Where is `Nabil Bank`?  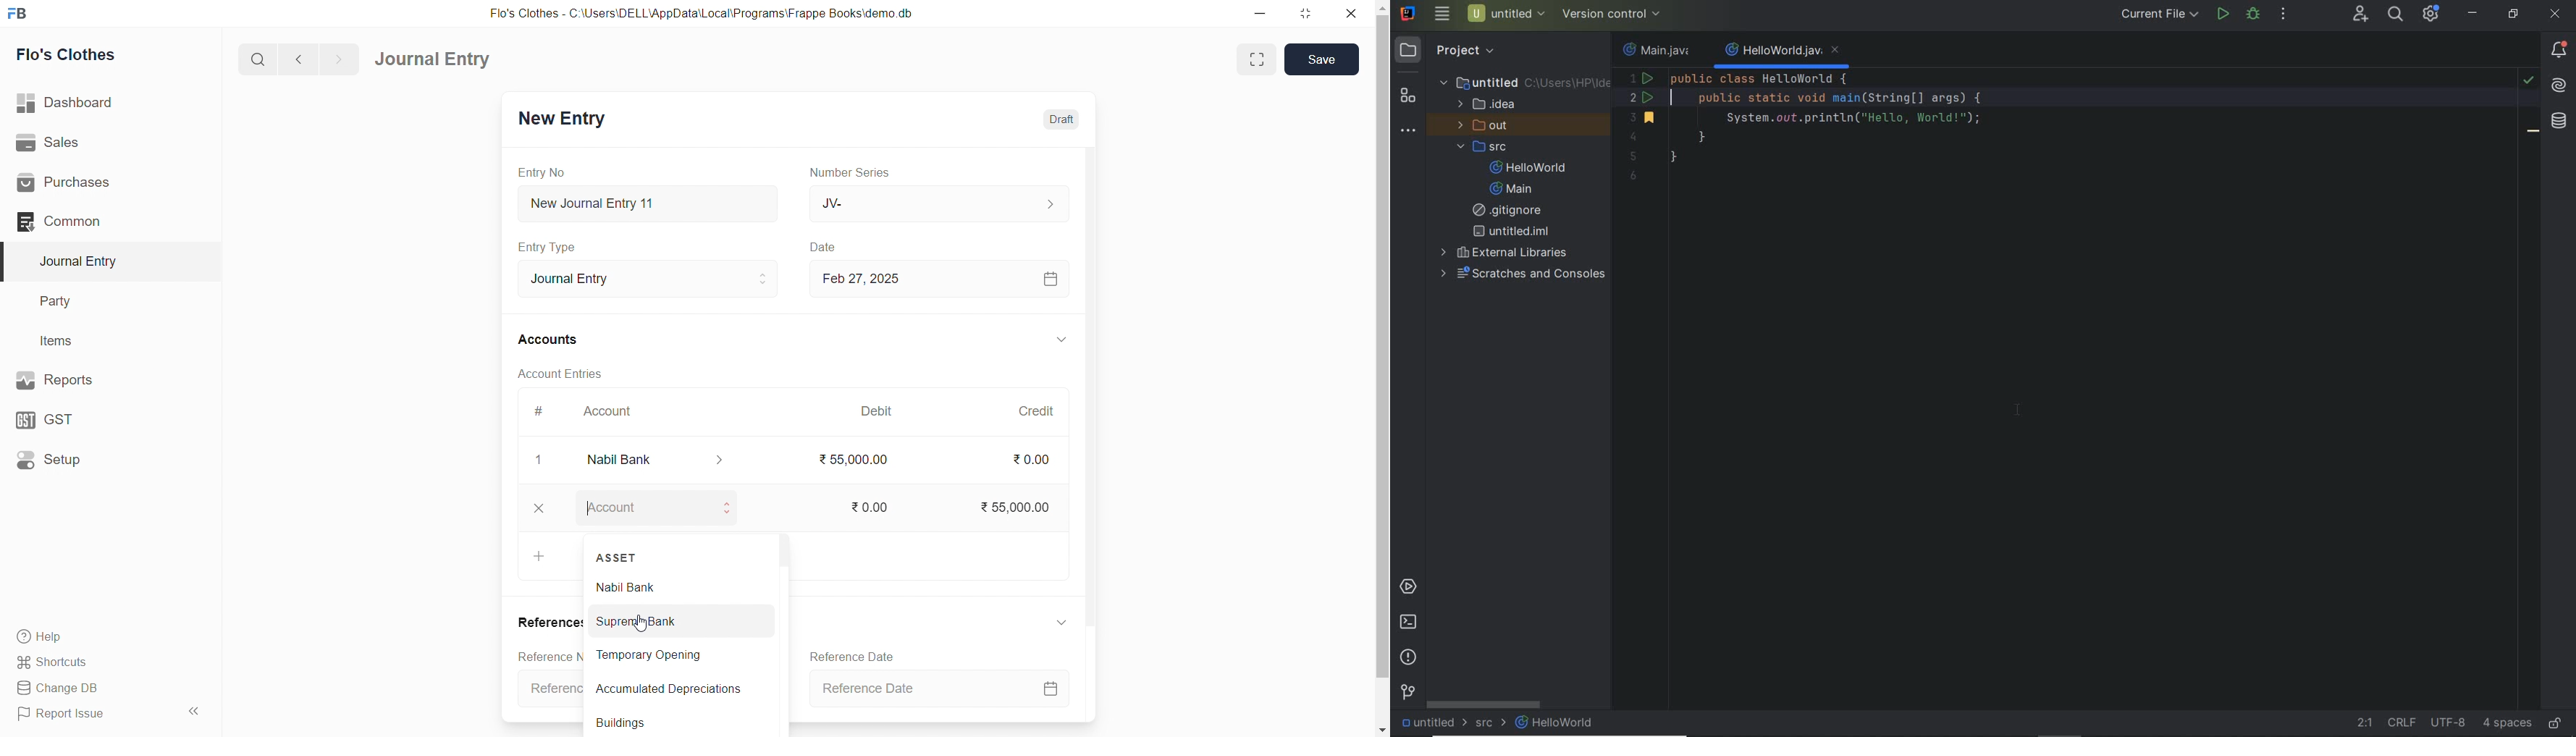
Nabil Bank is located at coordinates (678, 586).